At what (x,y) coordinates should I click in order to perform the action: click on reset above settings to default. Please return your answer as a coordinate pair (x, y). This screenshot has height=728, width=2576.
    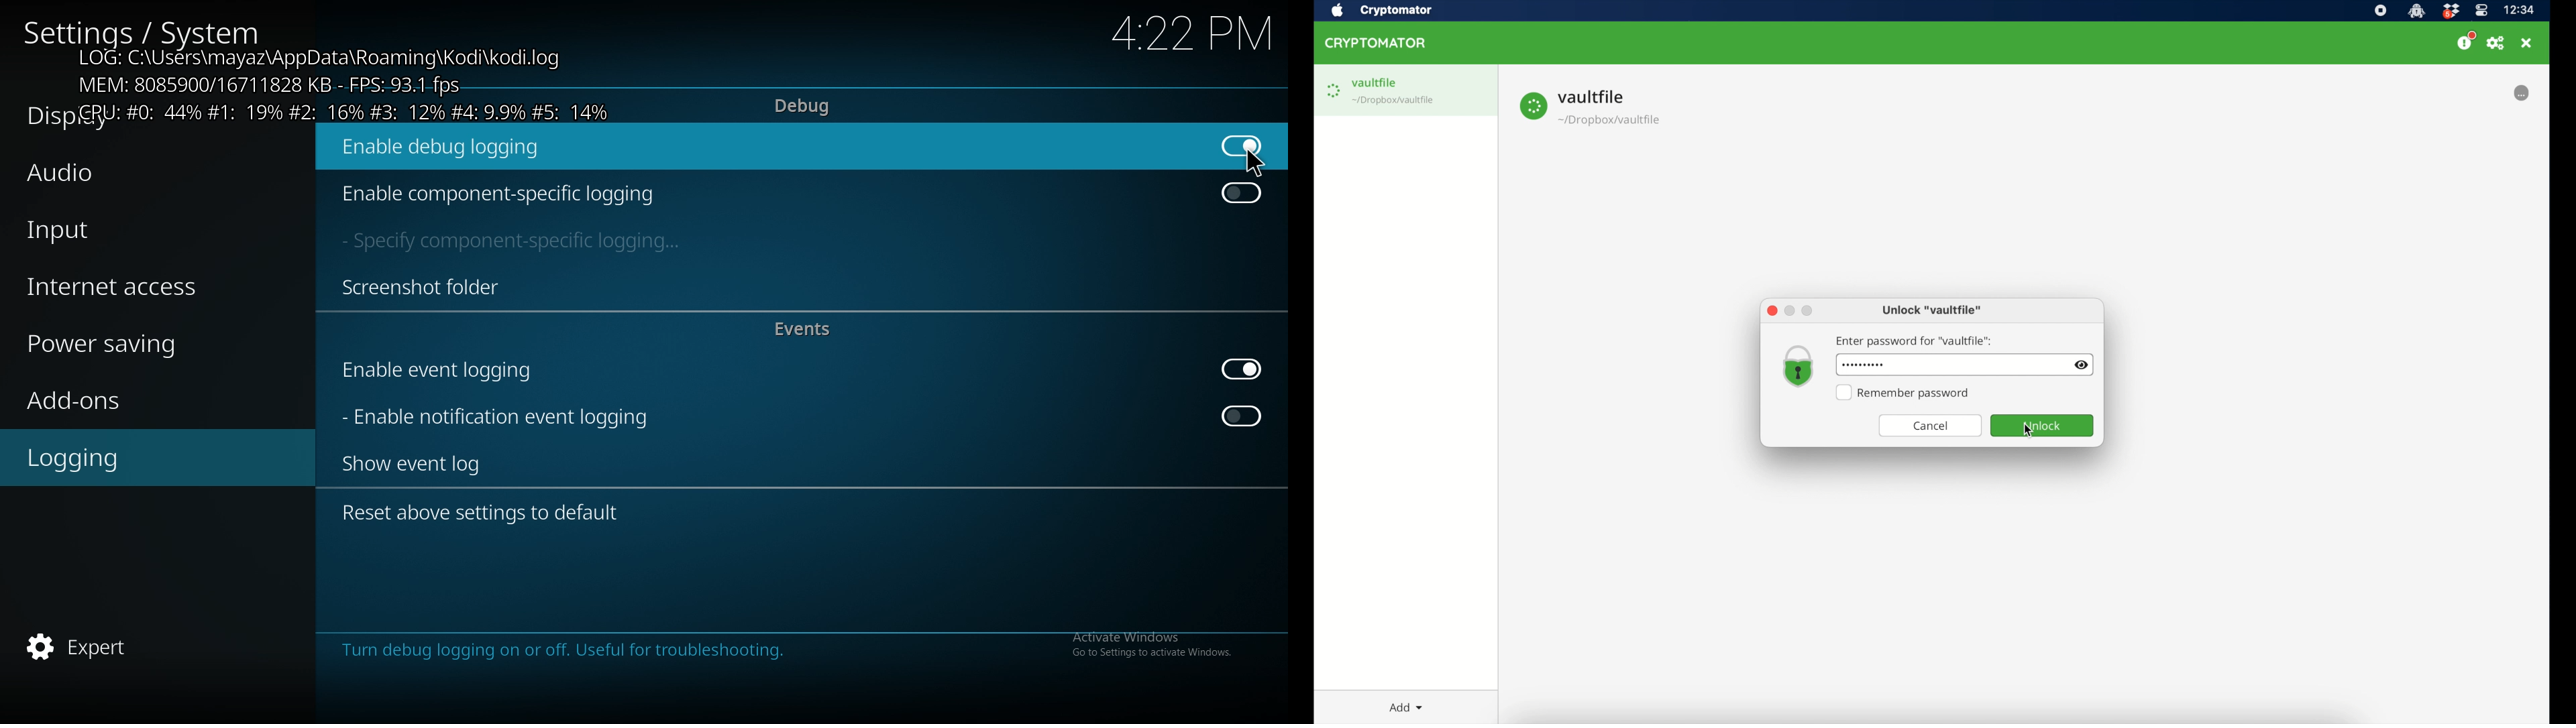
    Looking at the image, I should click on (492, 515).